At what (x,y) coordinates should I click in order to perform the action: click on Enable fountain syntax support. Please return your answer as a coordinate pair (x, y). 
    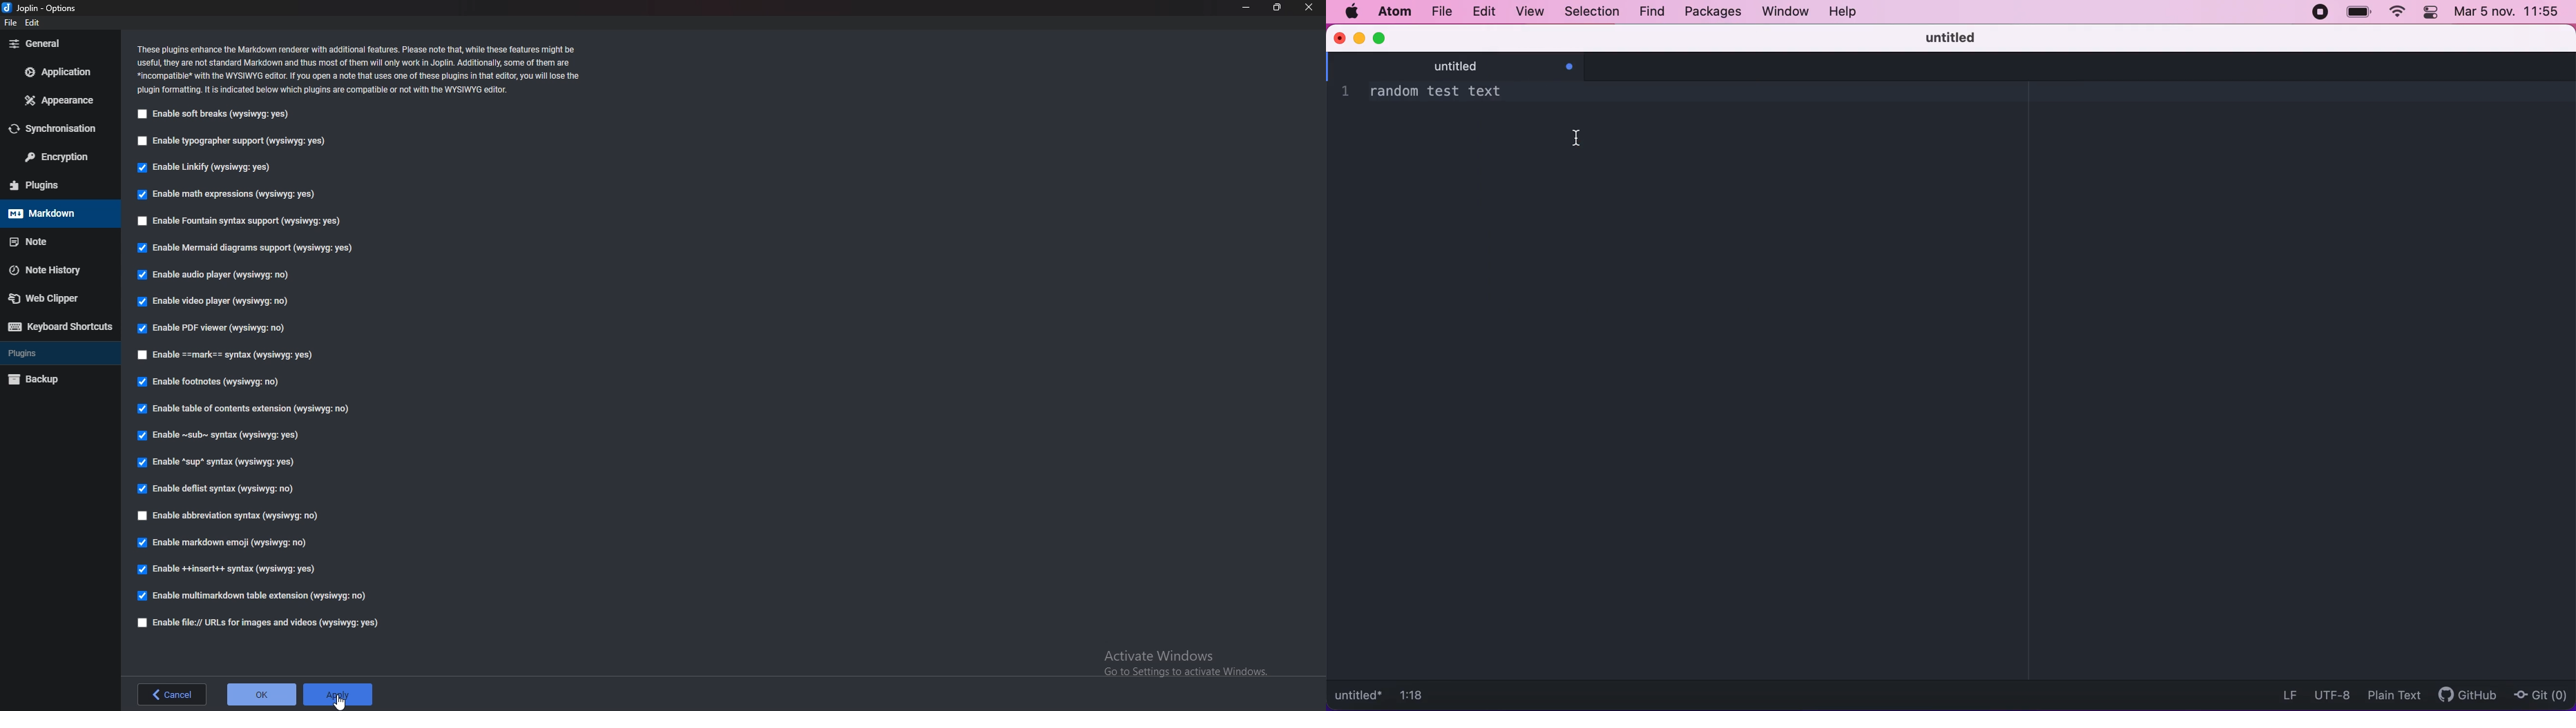
    Looking at the image, I should click on (251, 222).